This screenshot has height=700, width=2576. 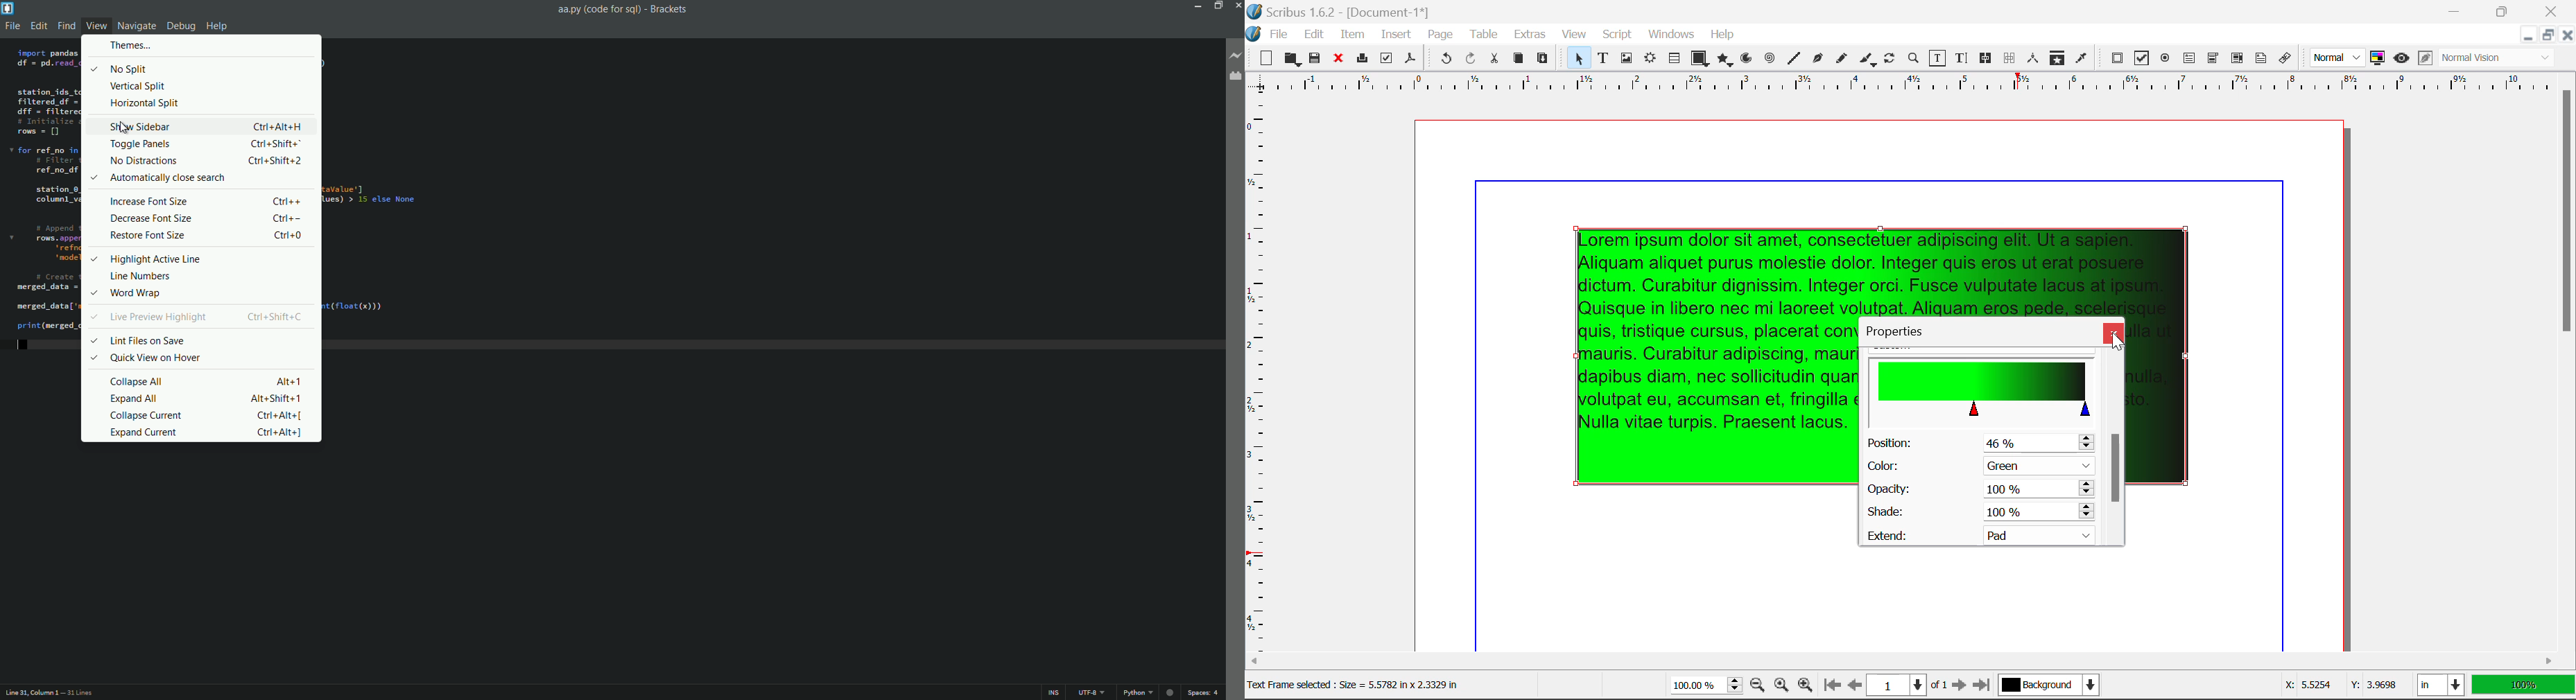 What do you see at coordinates (2498, 59) in the screenshot?
I see `Visual Appearance Type` at bounding box center [2498, 59].